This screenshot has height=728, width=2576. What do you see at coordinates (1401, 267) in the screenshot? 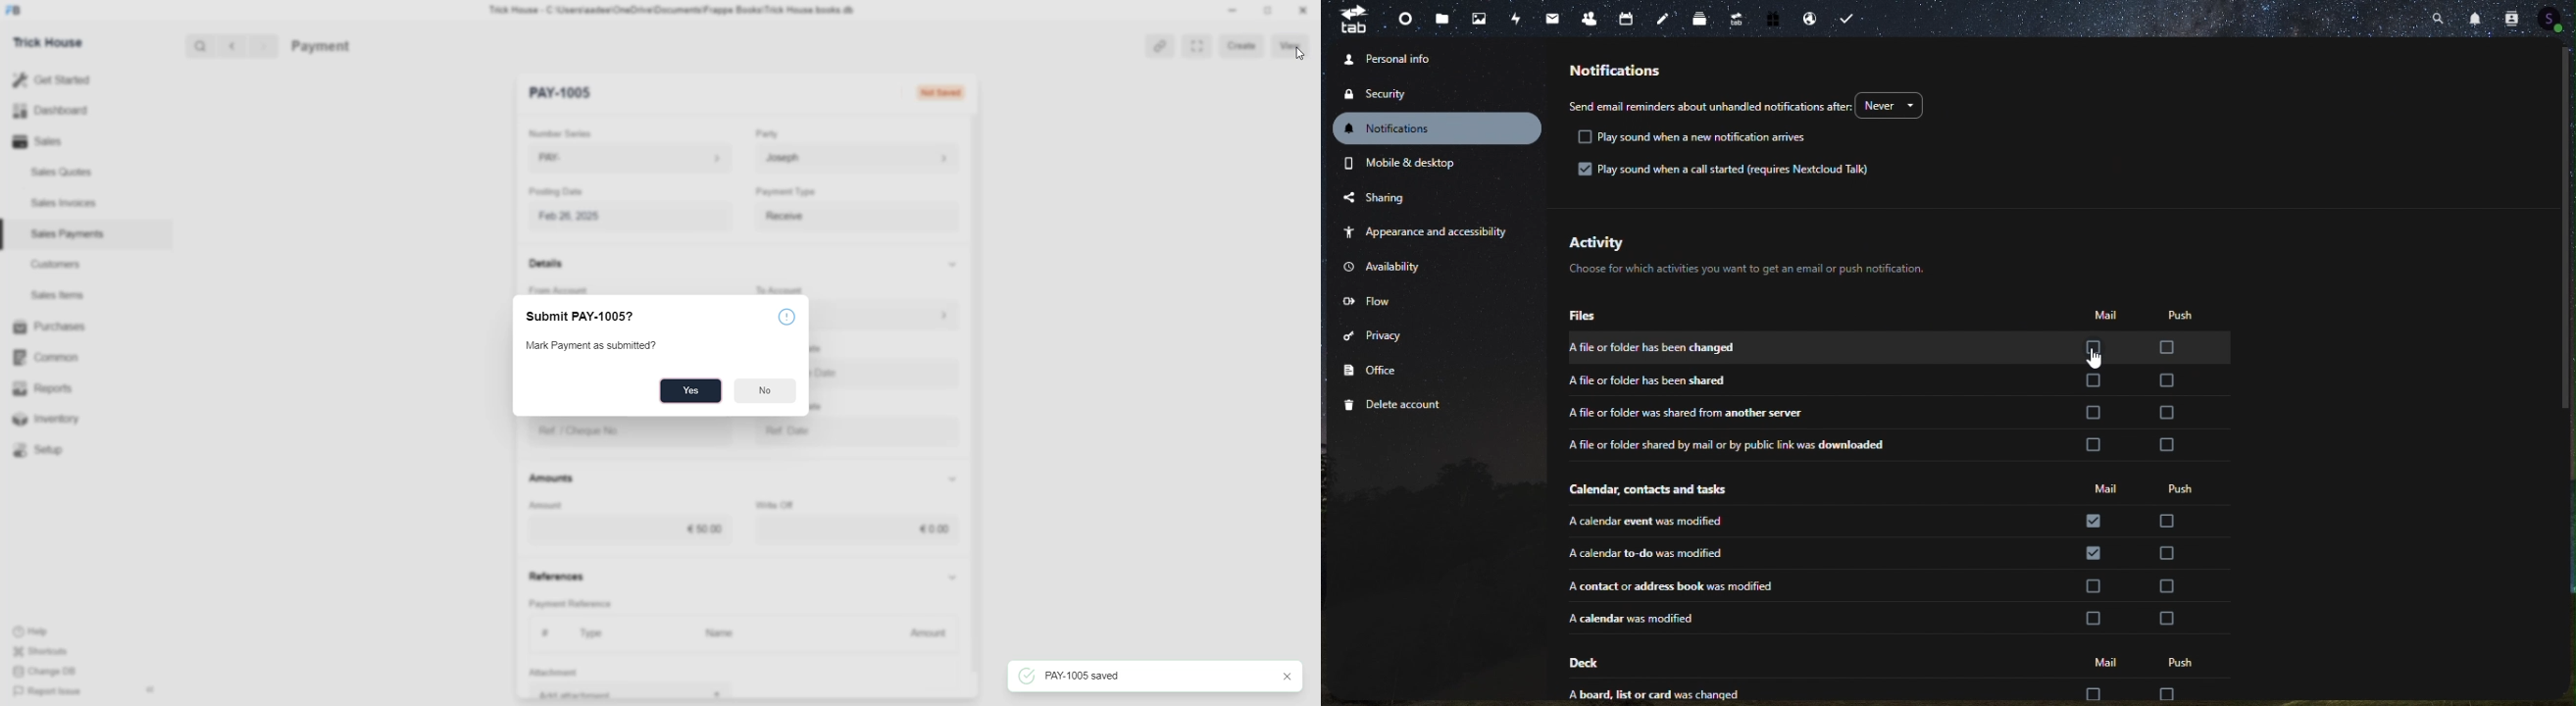
I see `availability` at bounding box center [1401, 267].